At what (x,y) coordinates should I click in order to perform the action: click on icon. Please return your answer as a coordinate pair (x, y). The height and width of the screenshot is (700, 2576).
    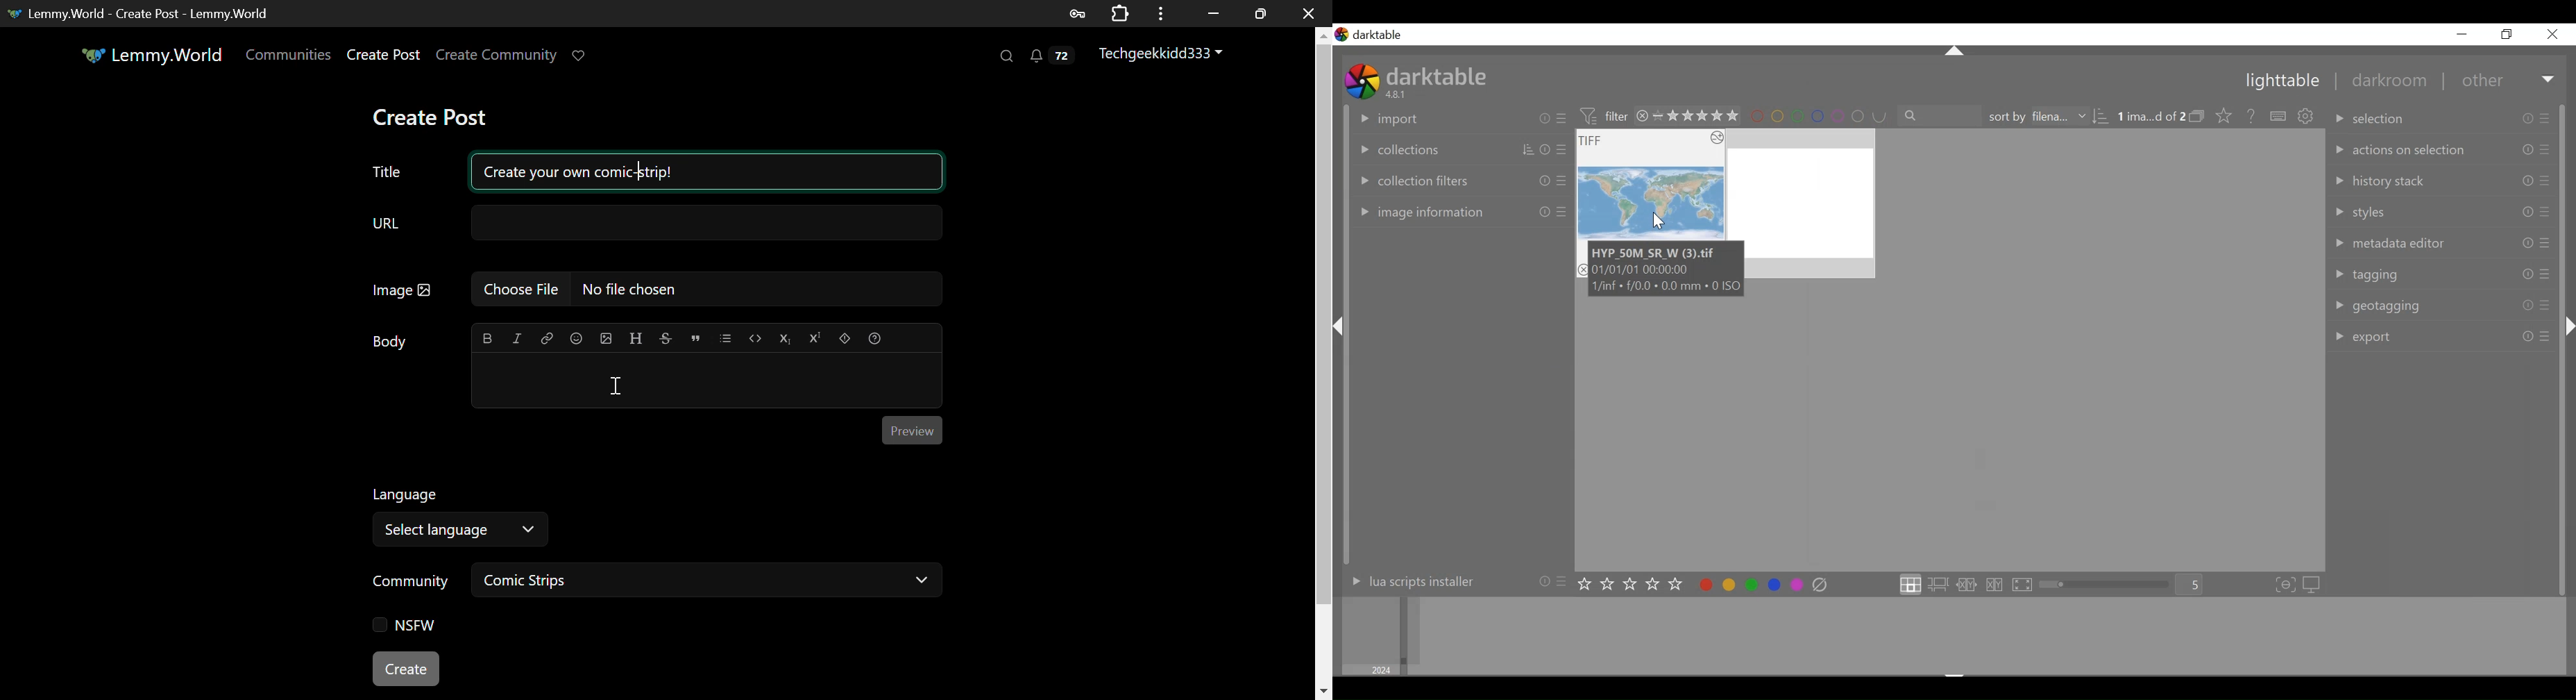
    Looking at the image, I should click on (1717, 140).